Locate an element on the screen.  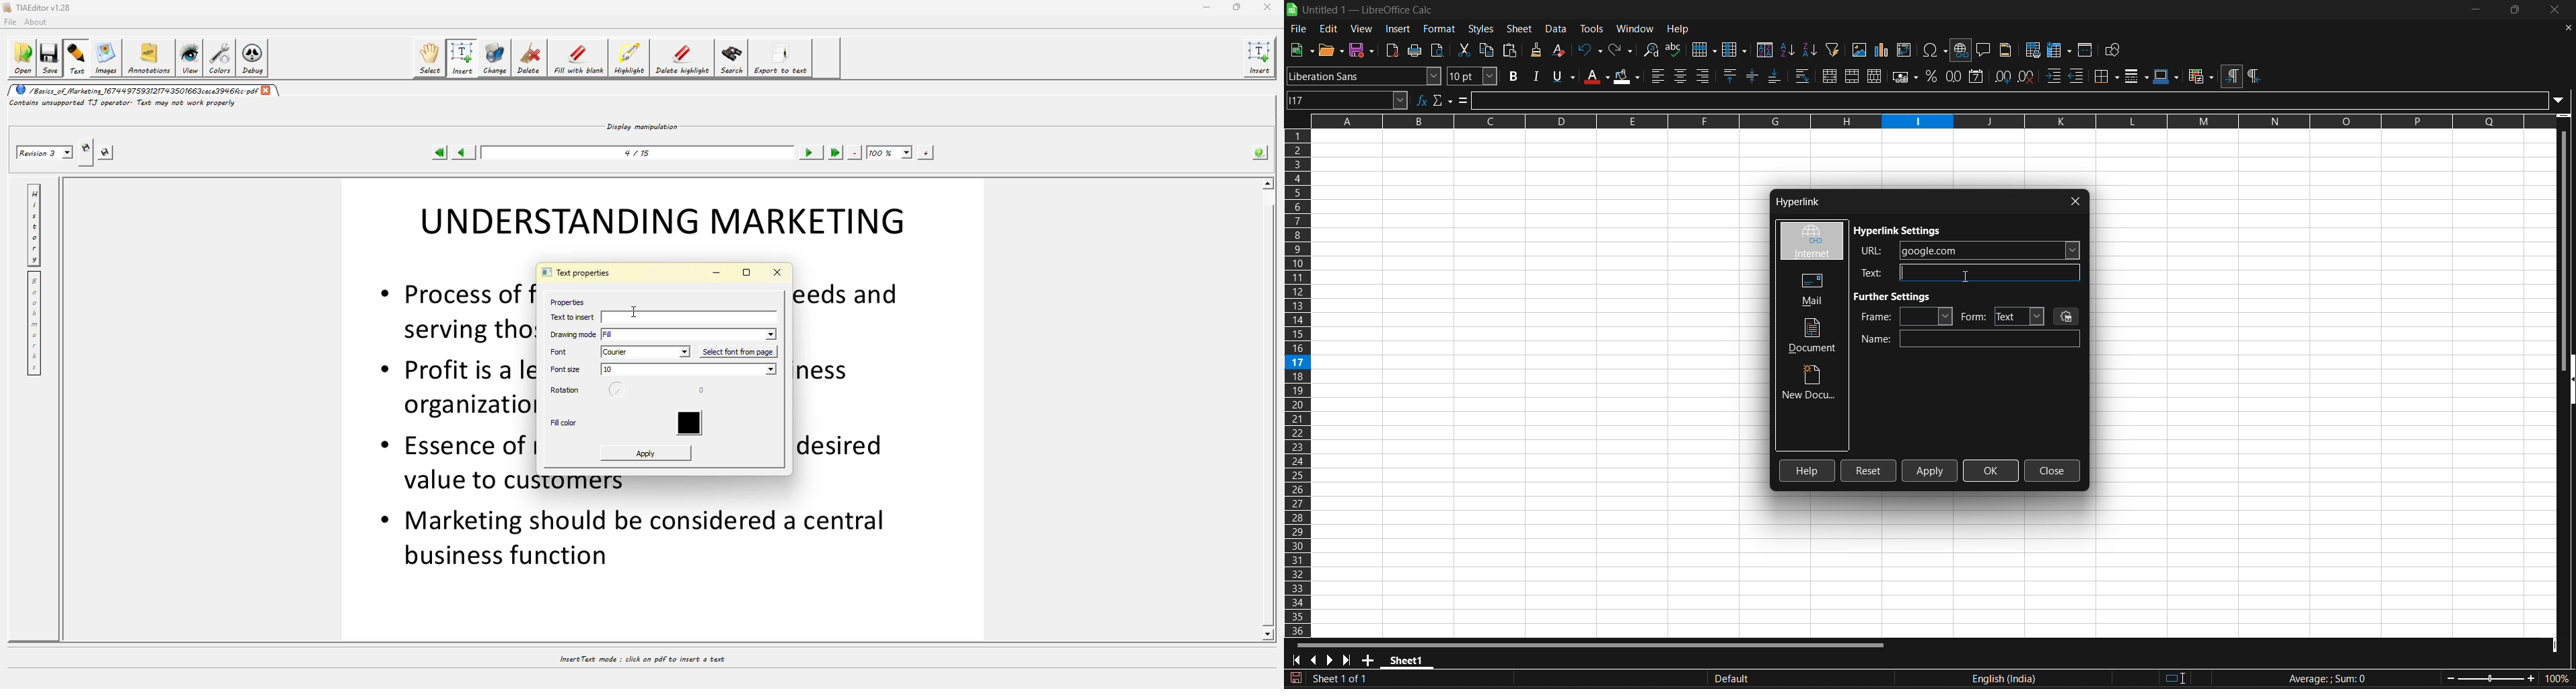
wrap text is located at coordinates (1803, 76).